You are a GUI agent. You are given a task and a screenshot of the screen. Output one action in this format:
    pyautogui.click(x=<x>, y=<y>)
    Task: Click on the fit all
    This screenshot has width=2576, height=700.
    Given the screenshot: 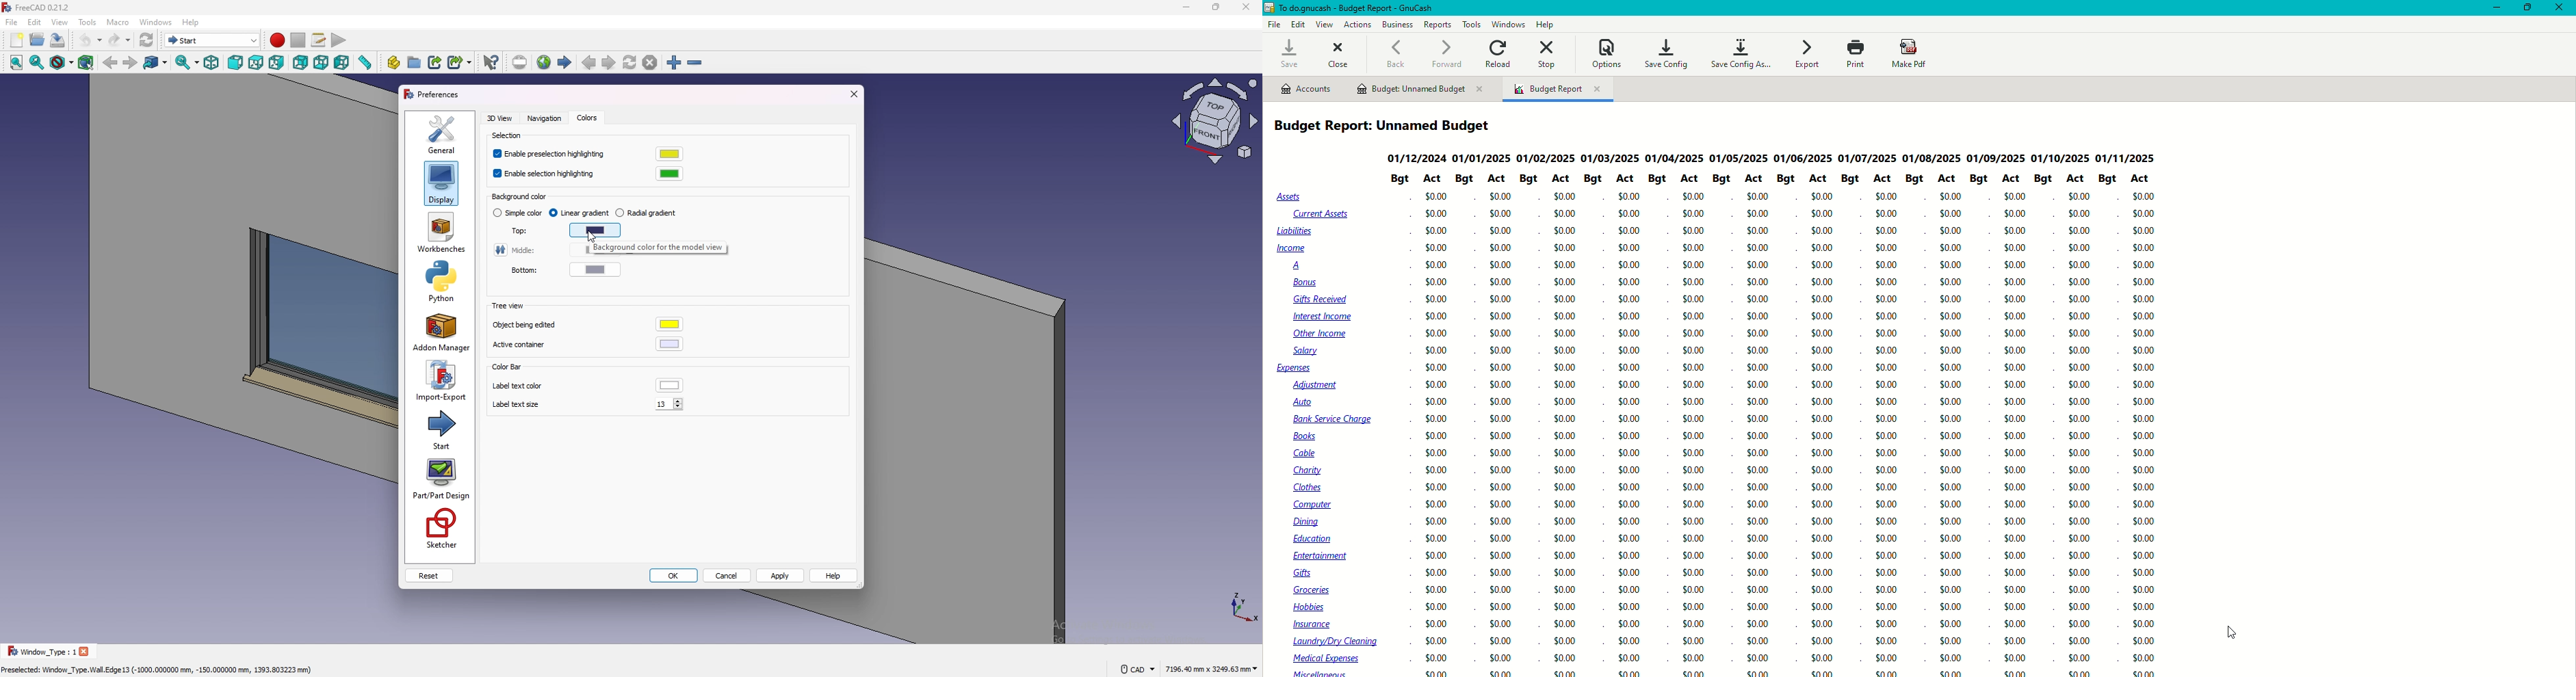 What is the action you would take?
    pyautogui.click(x=14, y=63)
    